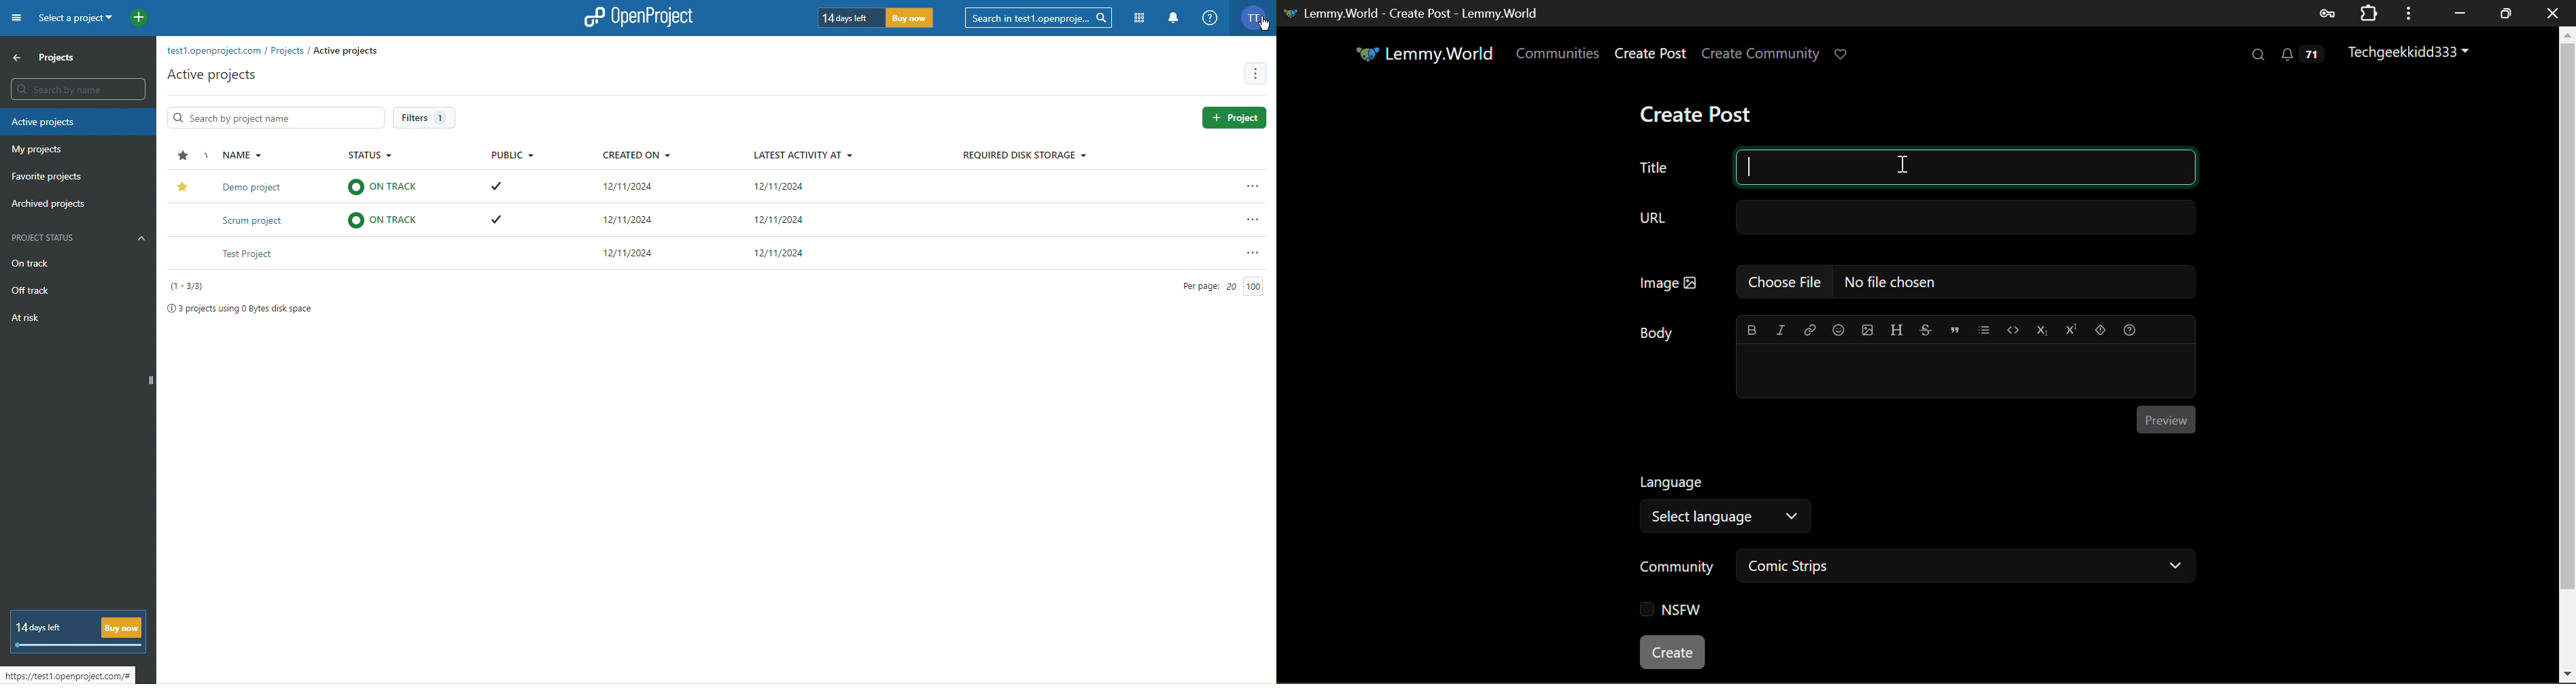  What do you see at coordinates (2012, 328) in the screenshot?
I see `code` at bounding box center [2012, 328].